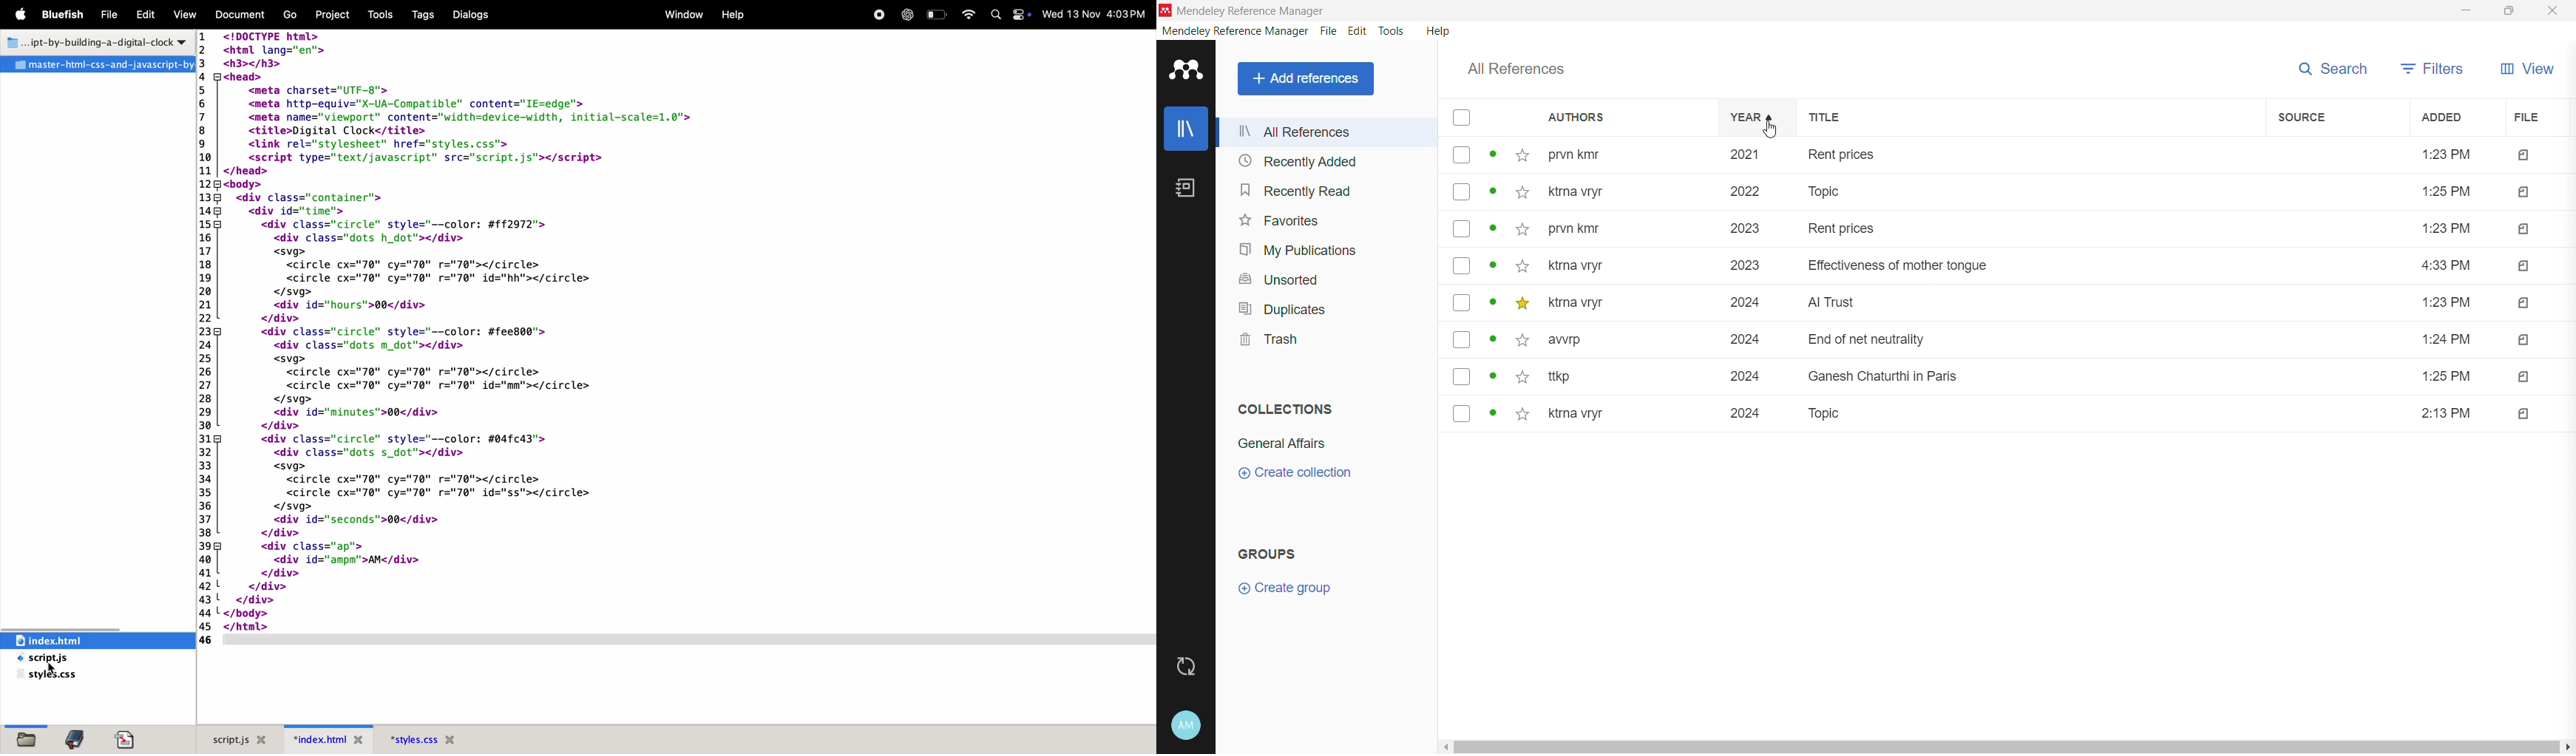  What do you see at coordinates (1462, 156) in the screenshot?
I see `select` at bounding box center [1462, 156].